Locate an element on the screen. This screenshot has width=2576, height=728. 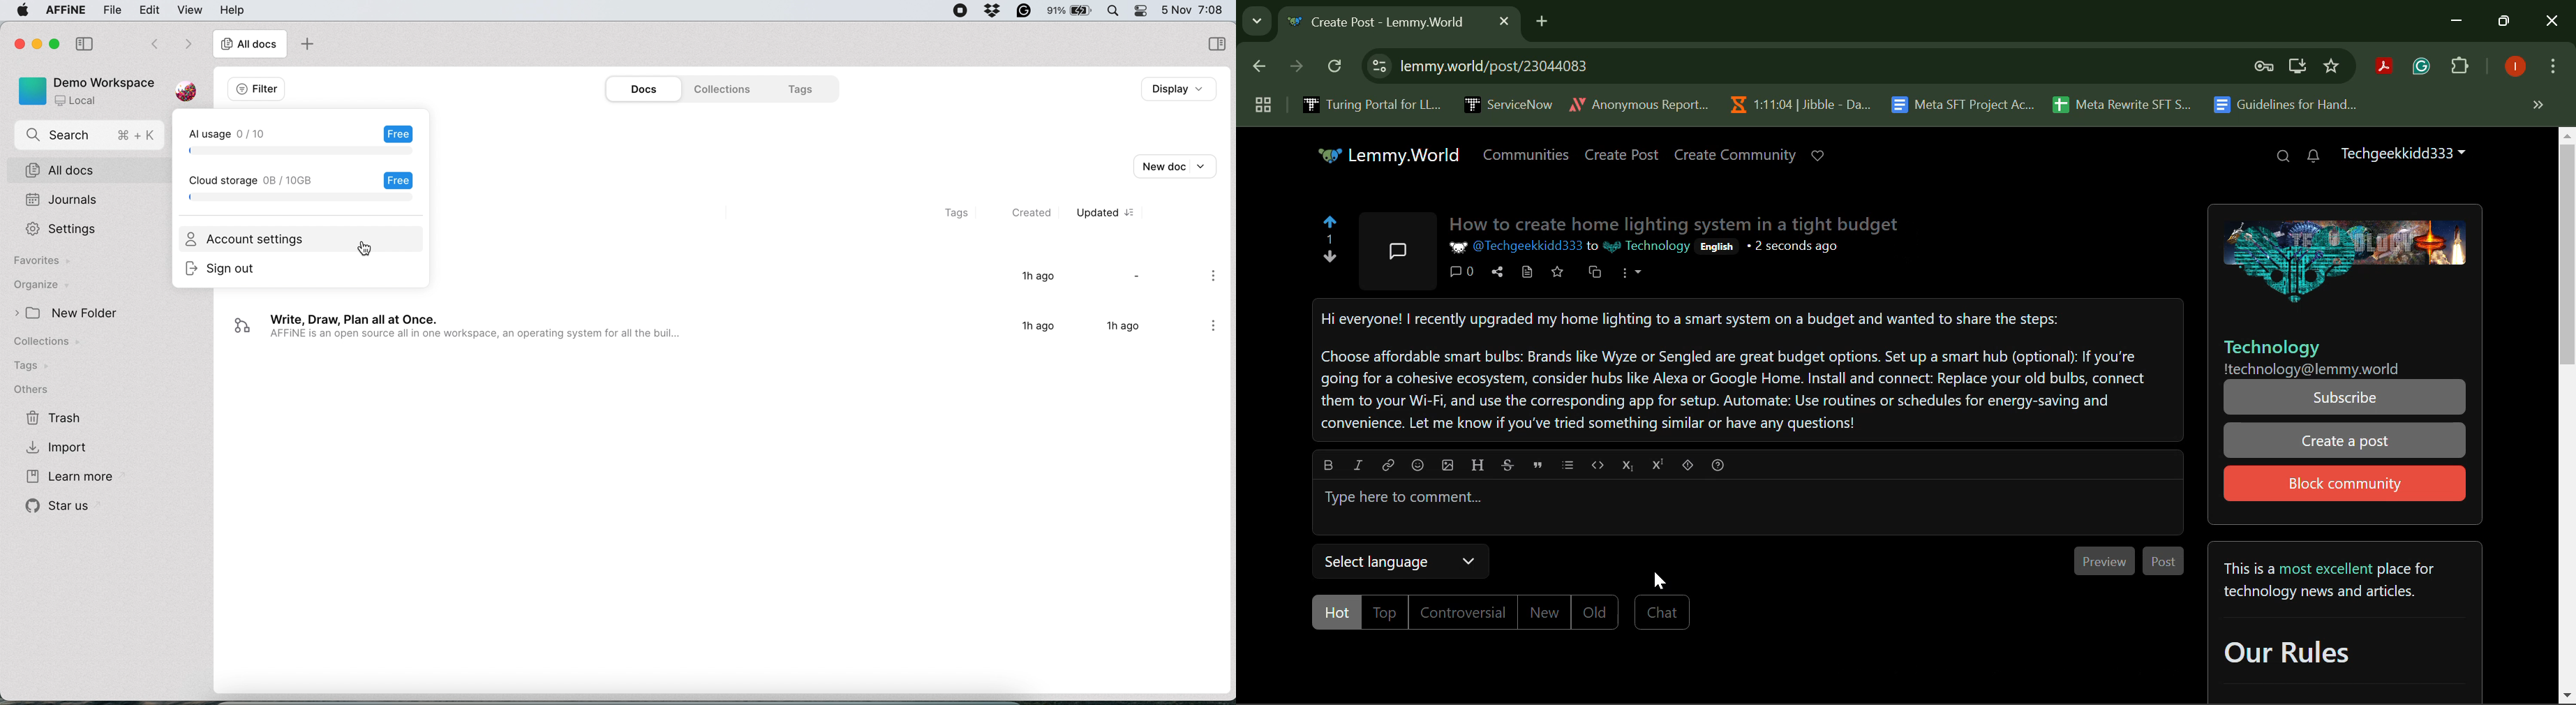
edit is located at coordinates (153, 9).